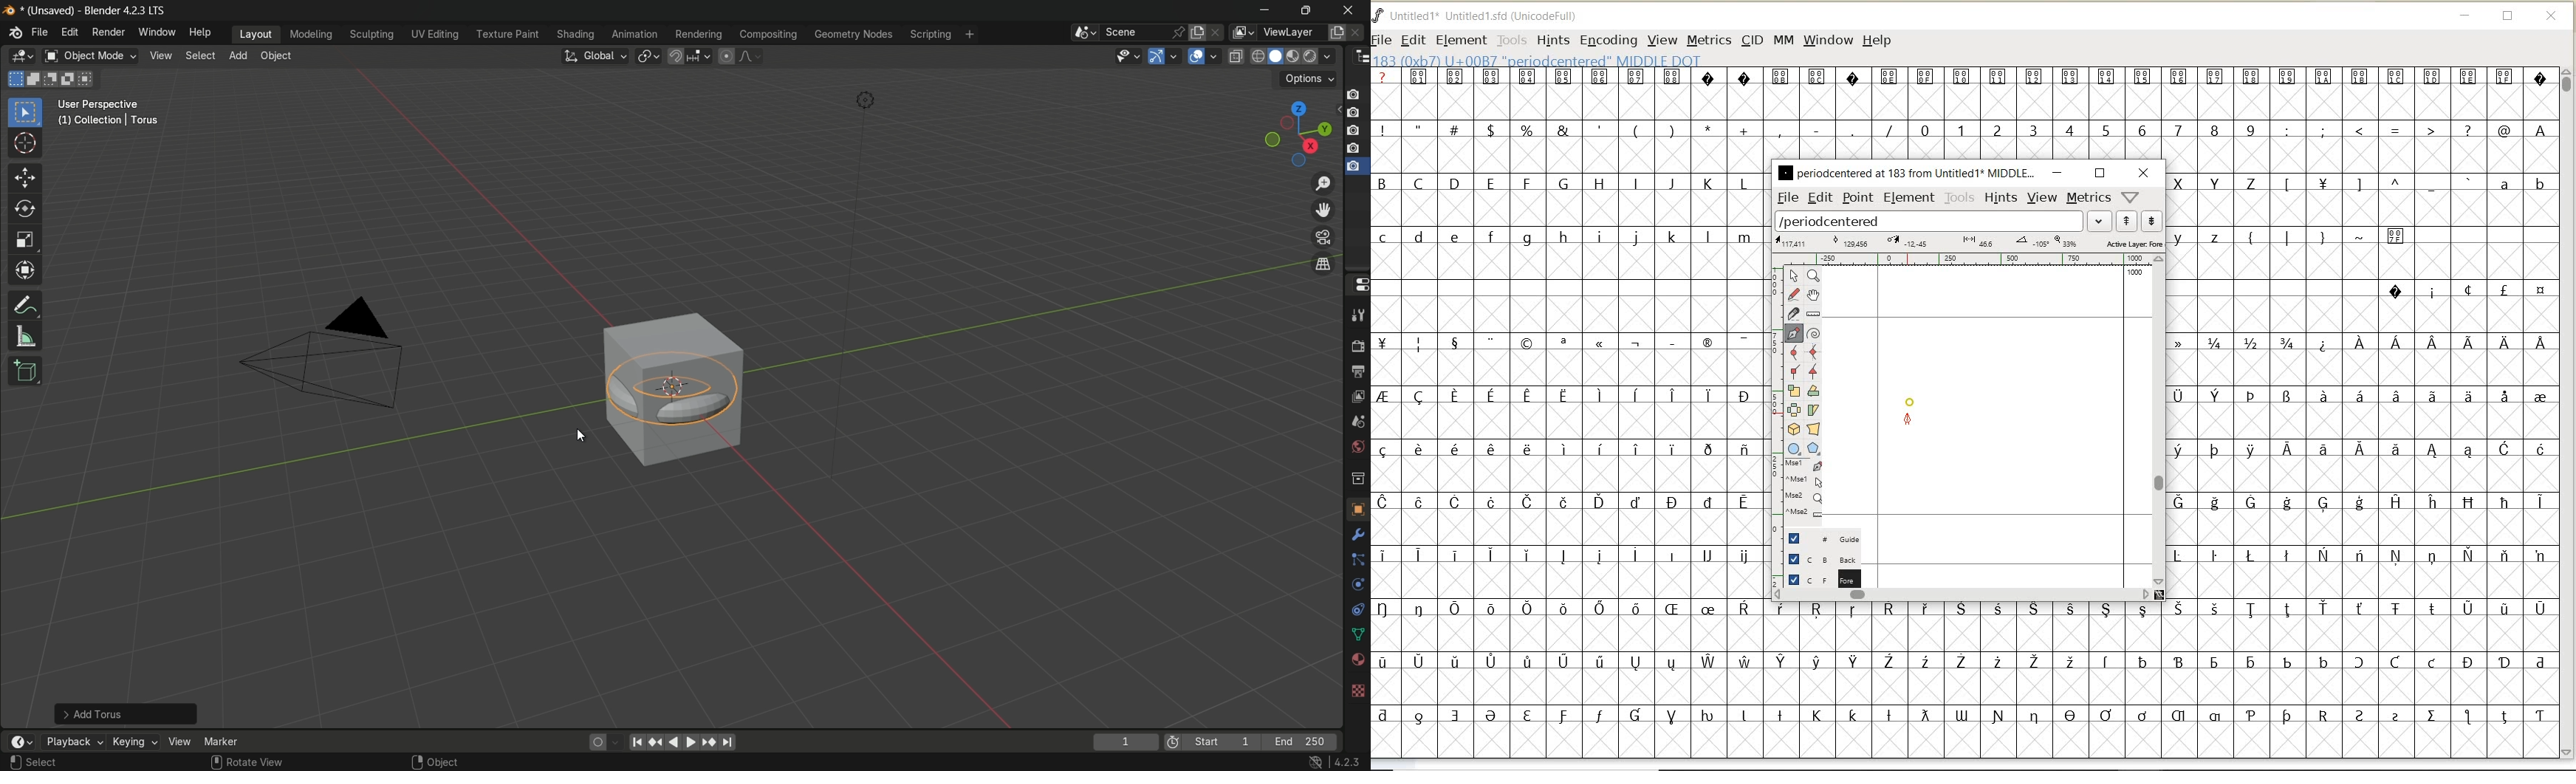 The image size is (2576, 784). I want to click on material preview, so click(1321, 56).